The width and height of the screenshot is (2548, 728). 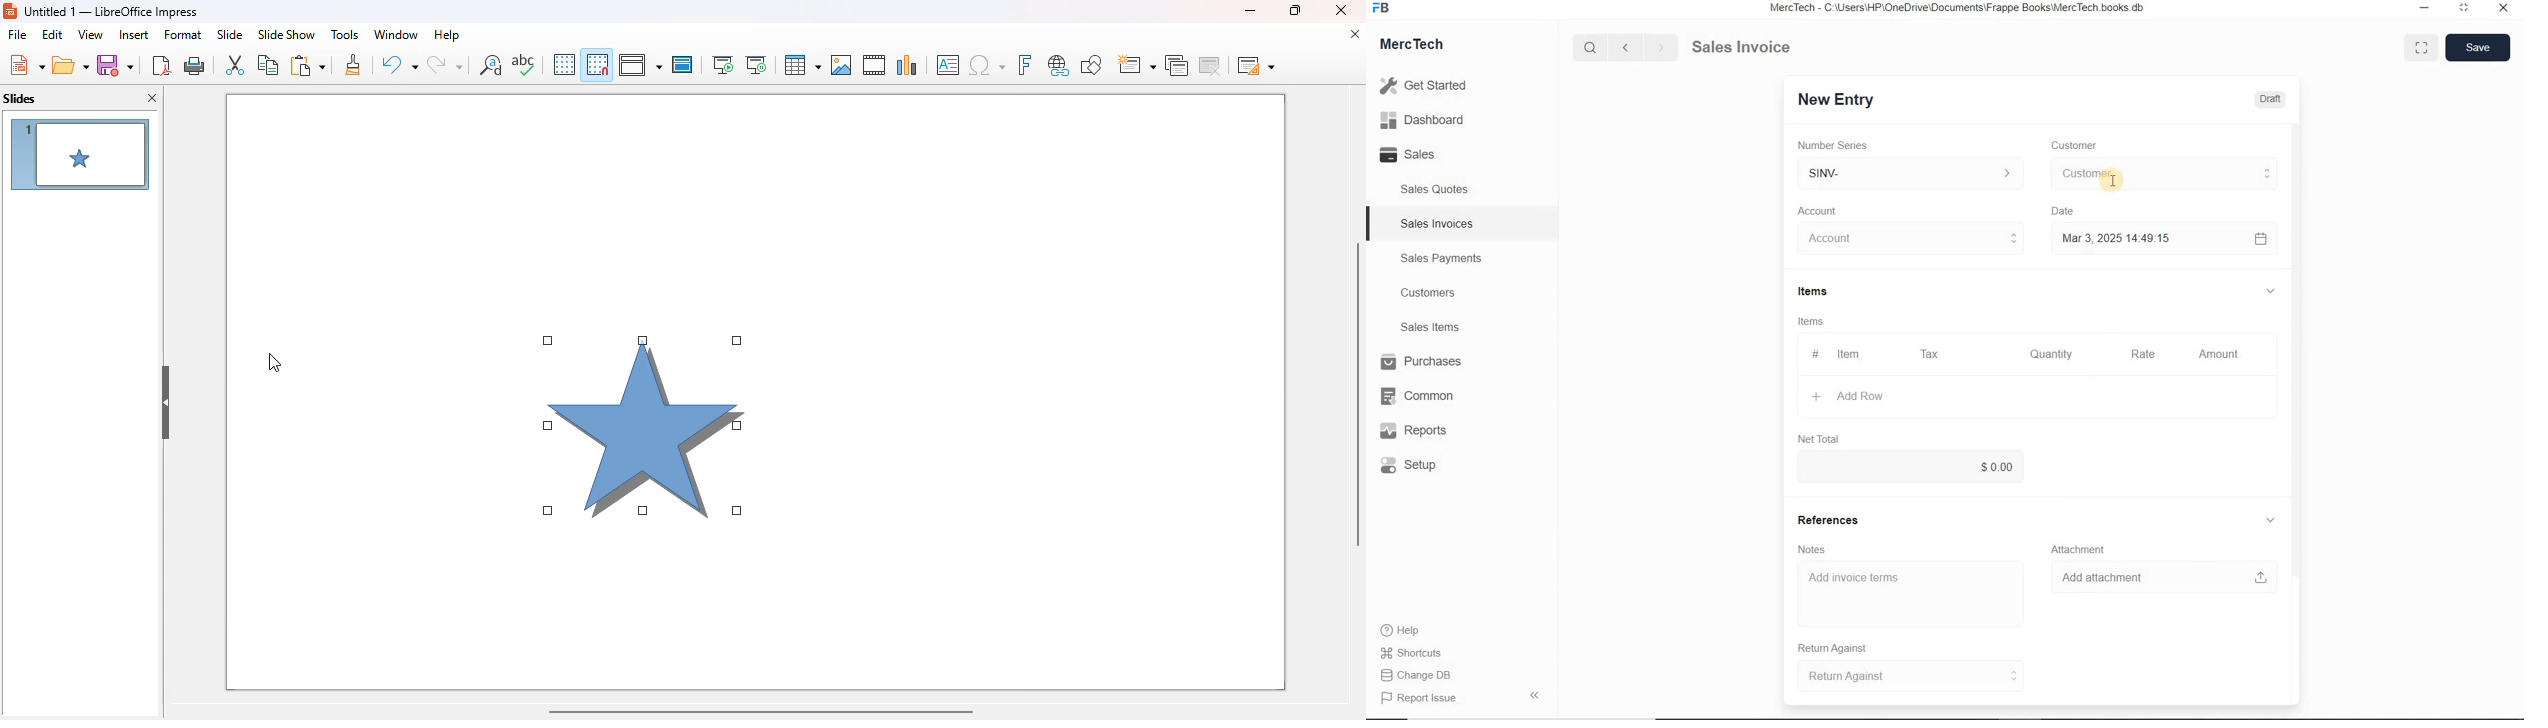 I want to click on Search, so click(x=1592, y=48).